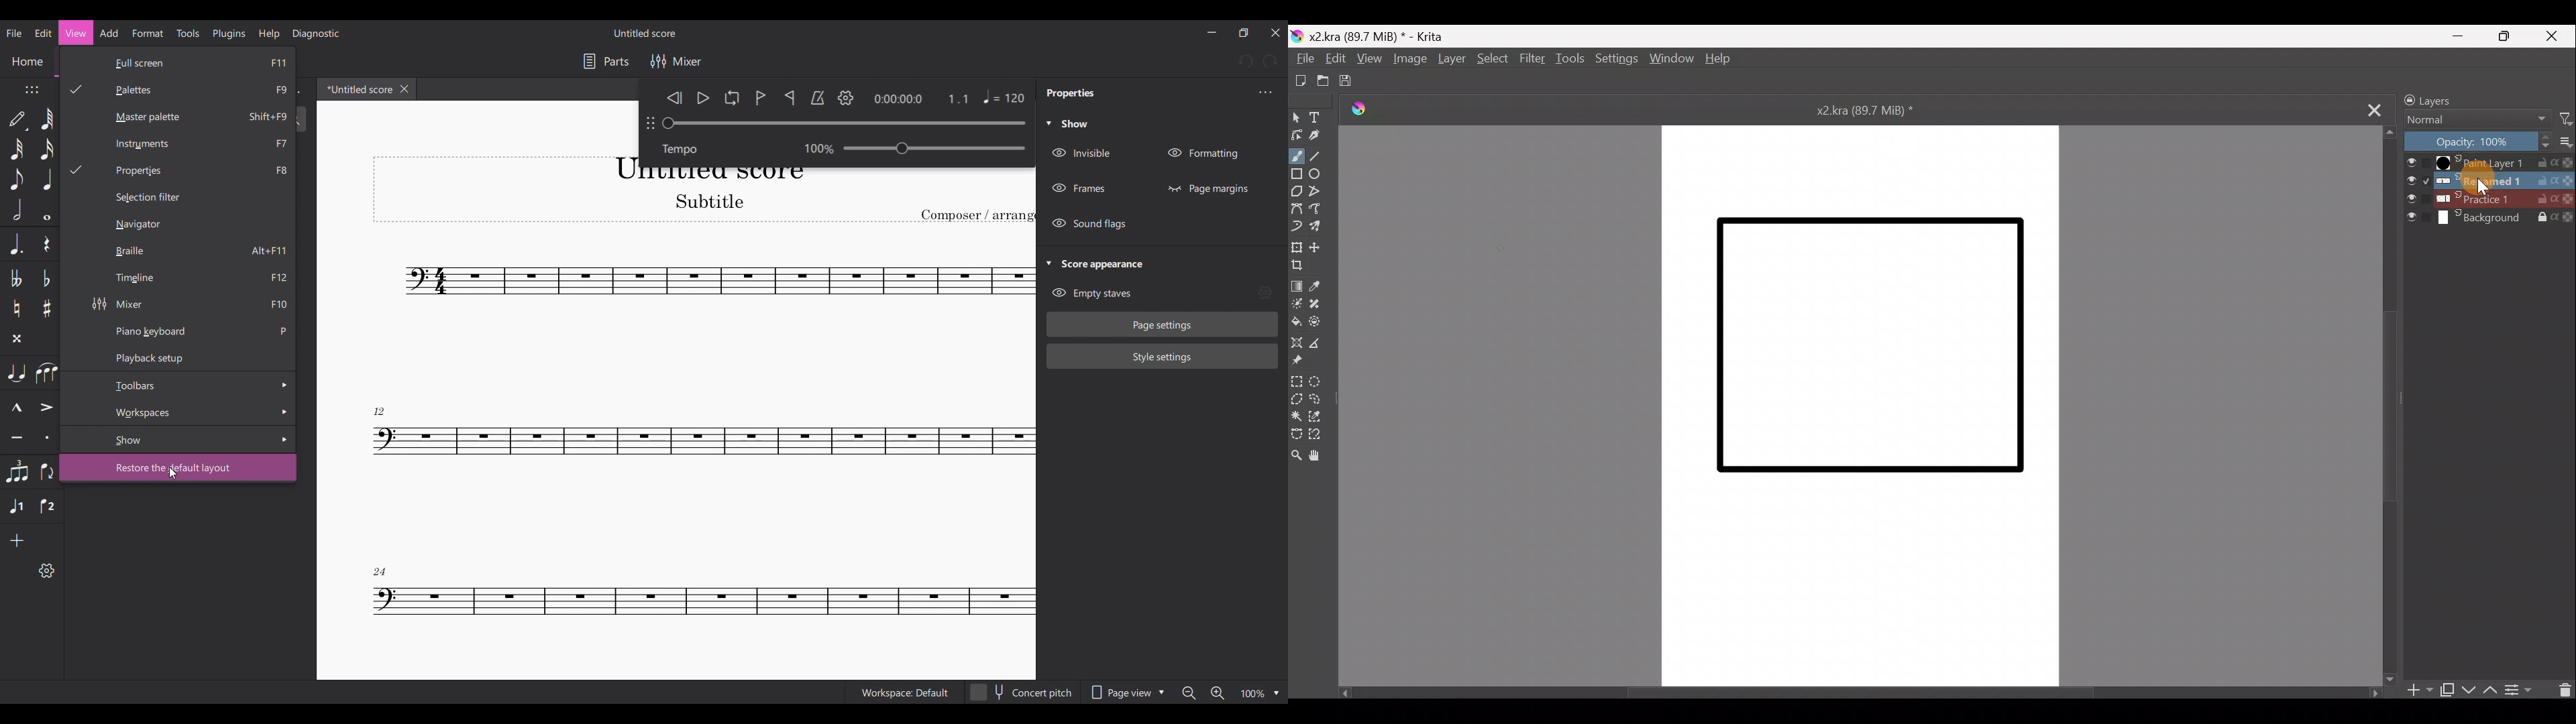  What do you see at coordinates (1319, 304) in the screenshot?
I see `Smart patch tool` at bounding box center [1319, 304].